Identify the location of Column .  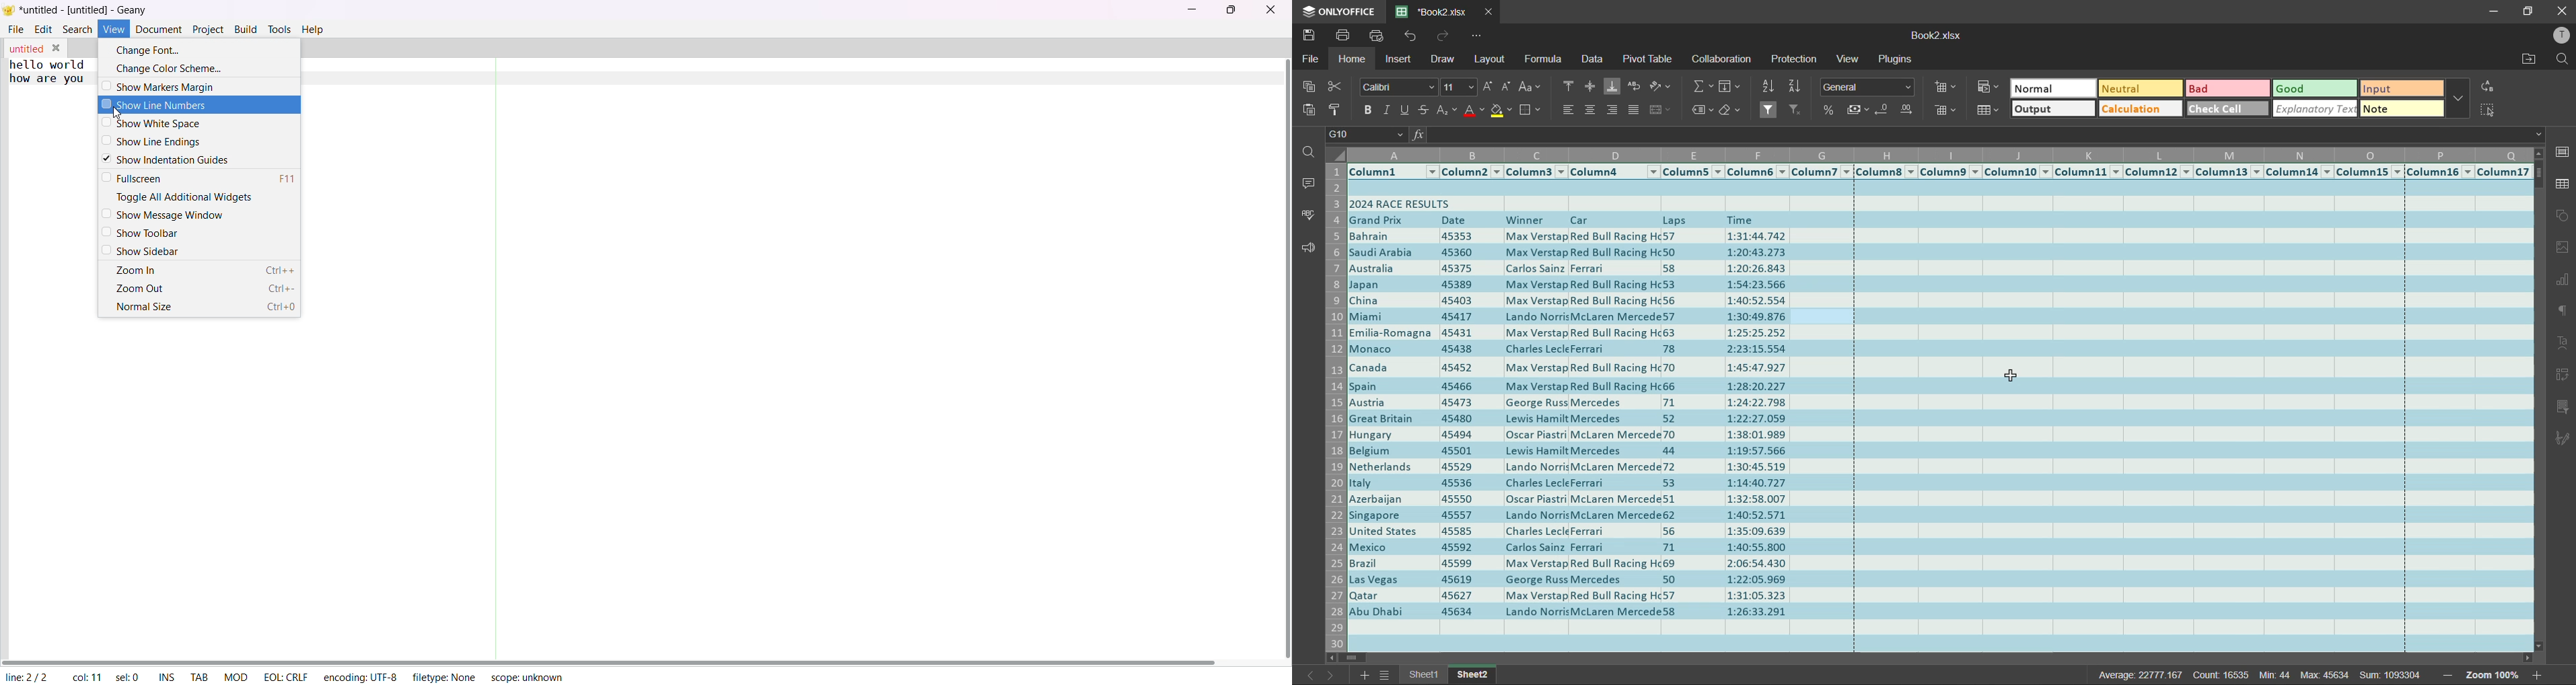
(1757, 172).